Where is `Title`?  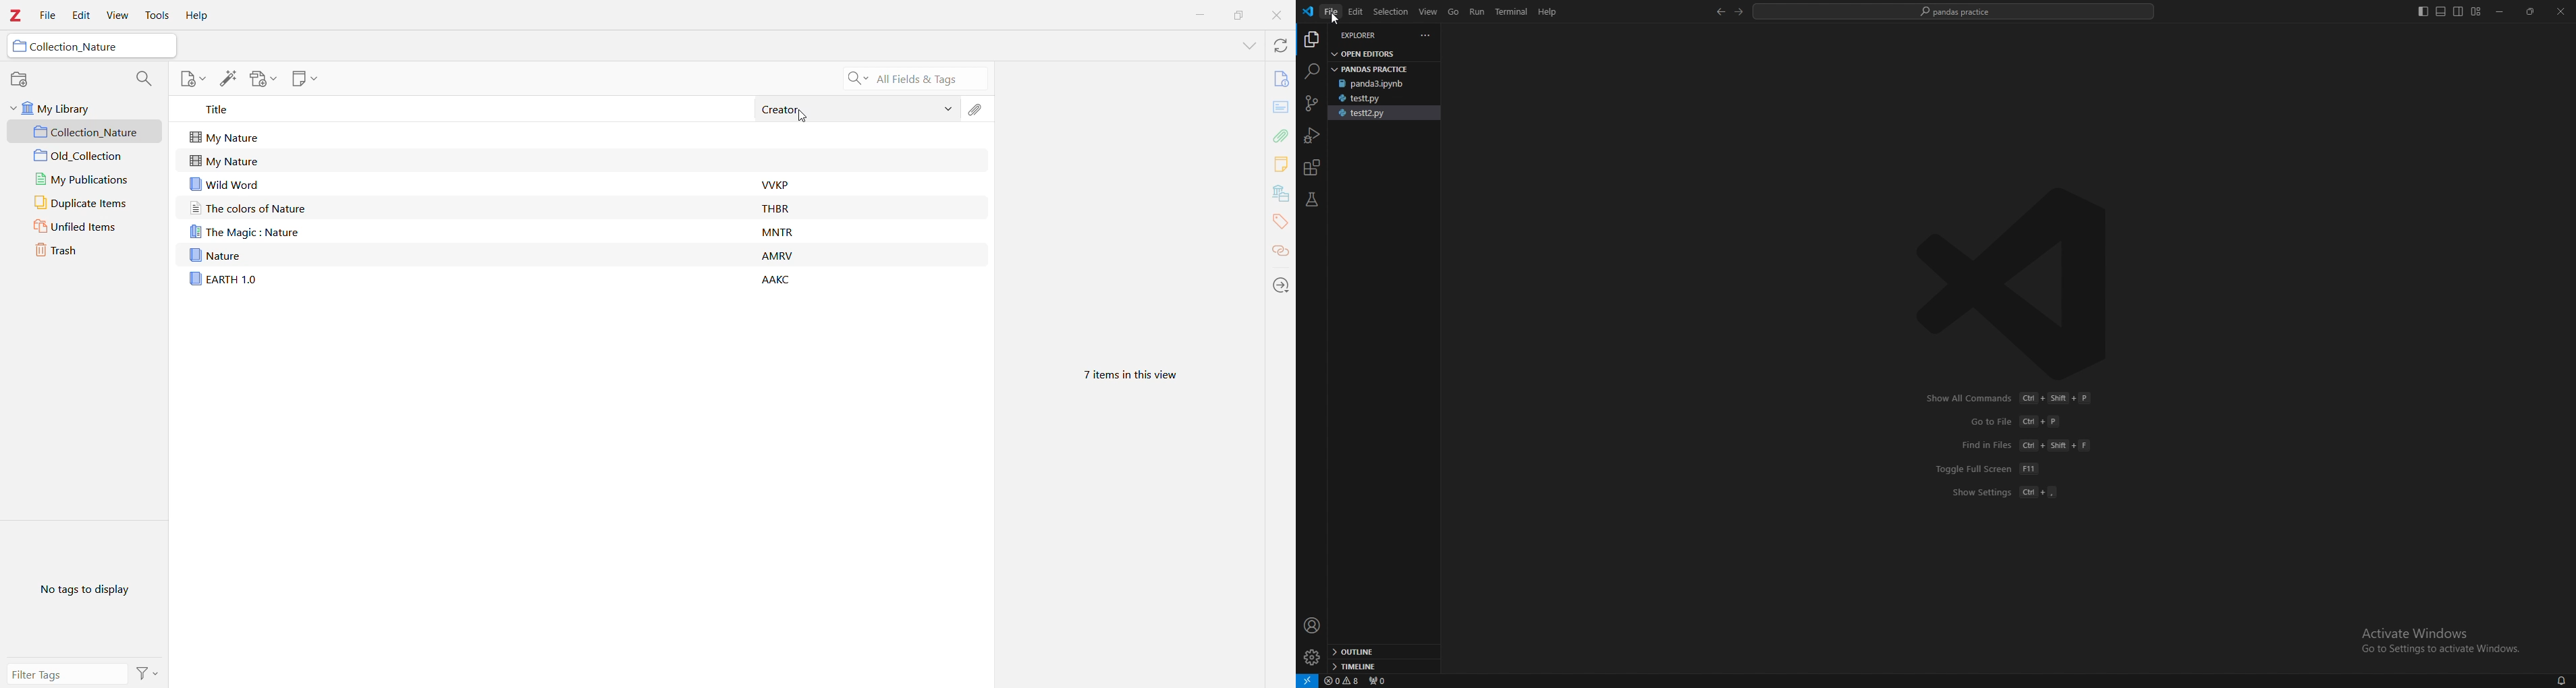 Title is located at coordinates (461, 110).